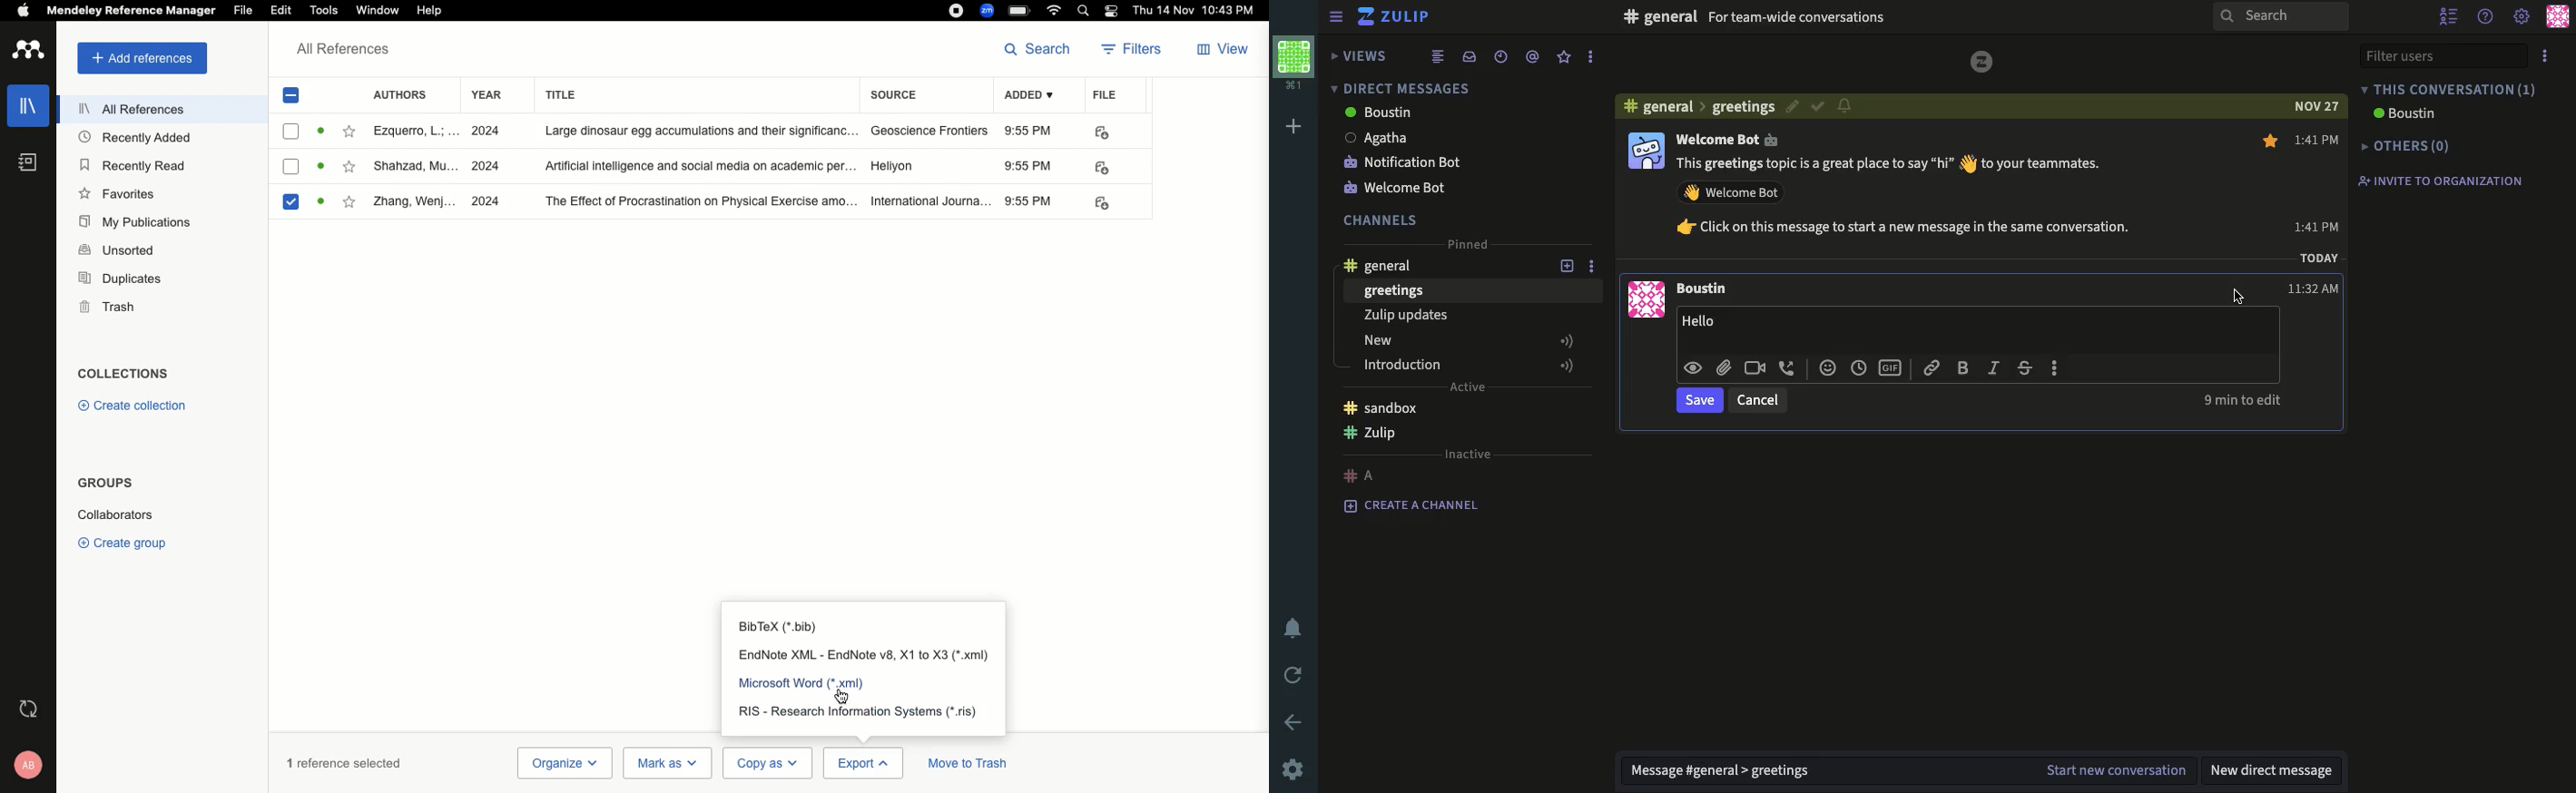  What do you see at coordinates (139, 223) in the screenshot?
I see `My publications` at bounding box center [139, 223].